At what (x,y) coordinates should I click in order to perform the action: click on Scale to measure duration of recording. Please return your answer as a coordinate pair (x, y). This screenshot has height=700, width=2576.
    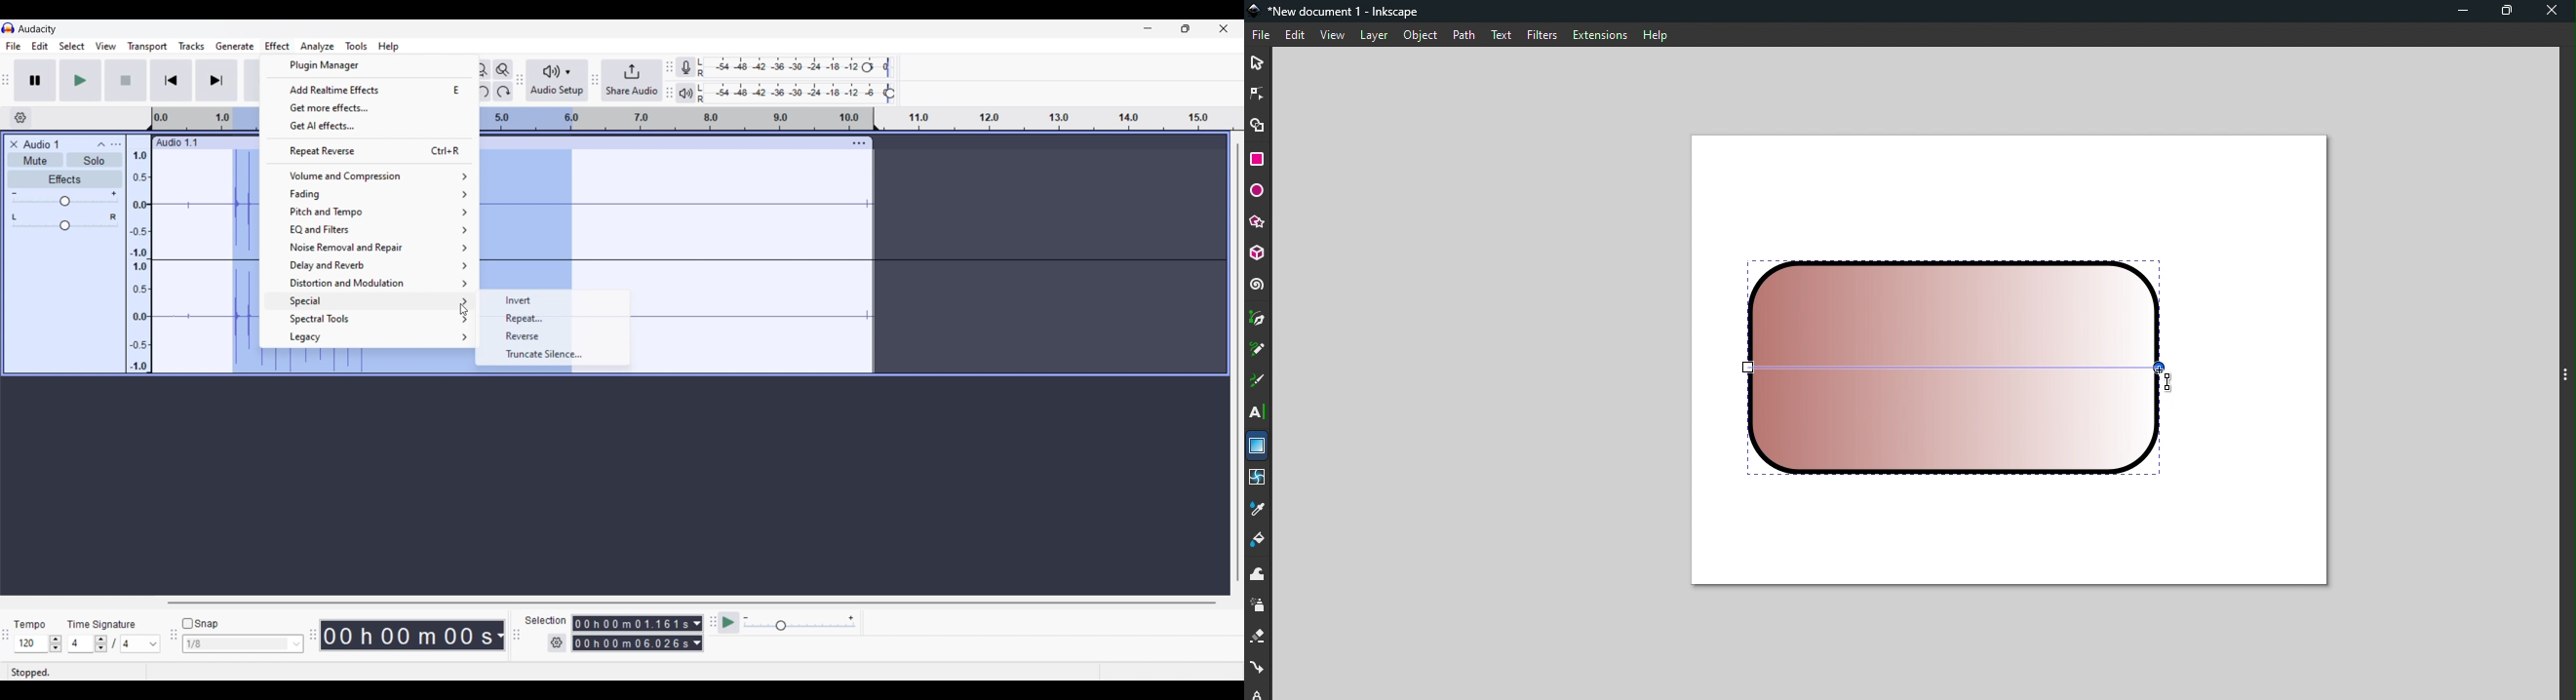
    Looking at the image, I should click on (1065, 119).